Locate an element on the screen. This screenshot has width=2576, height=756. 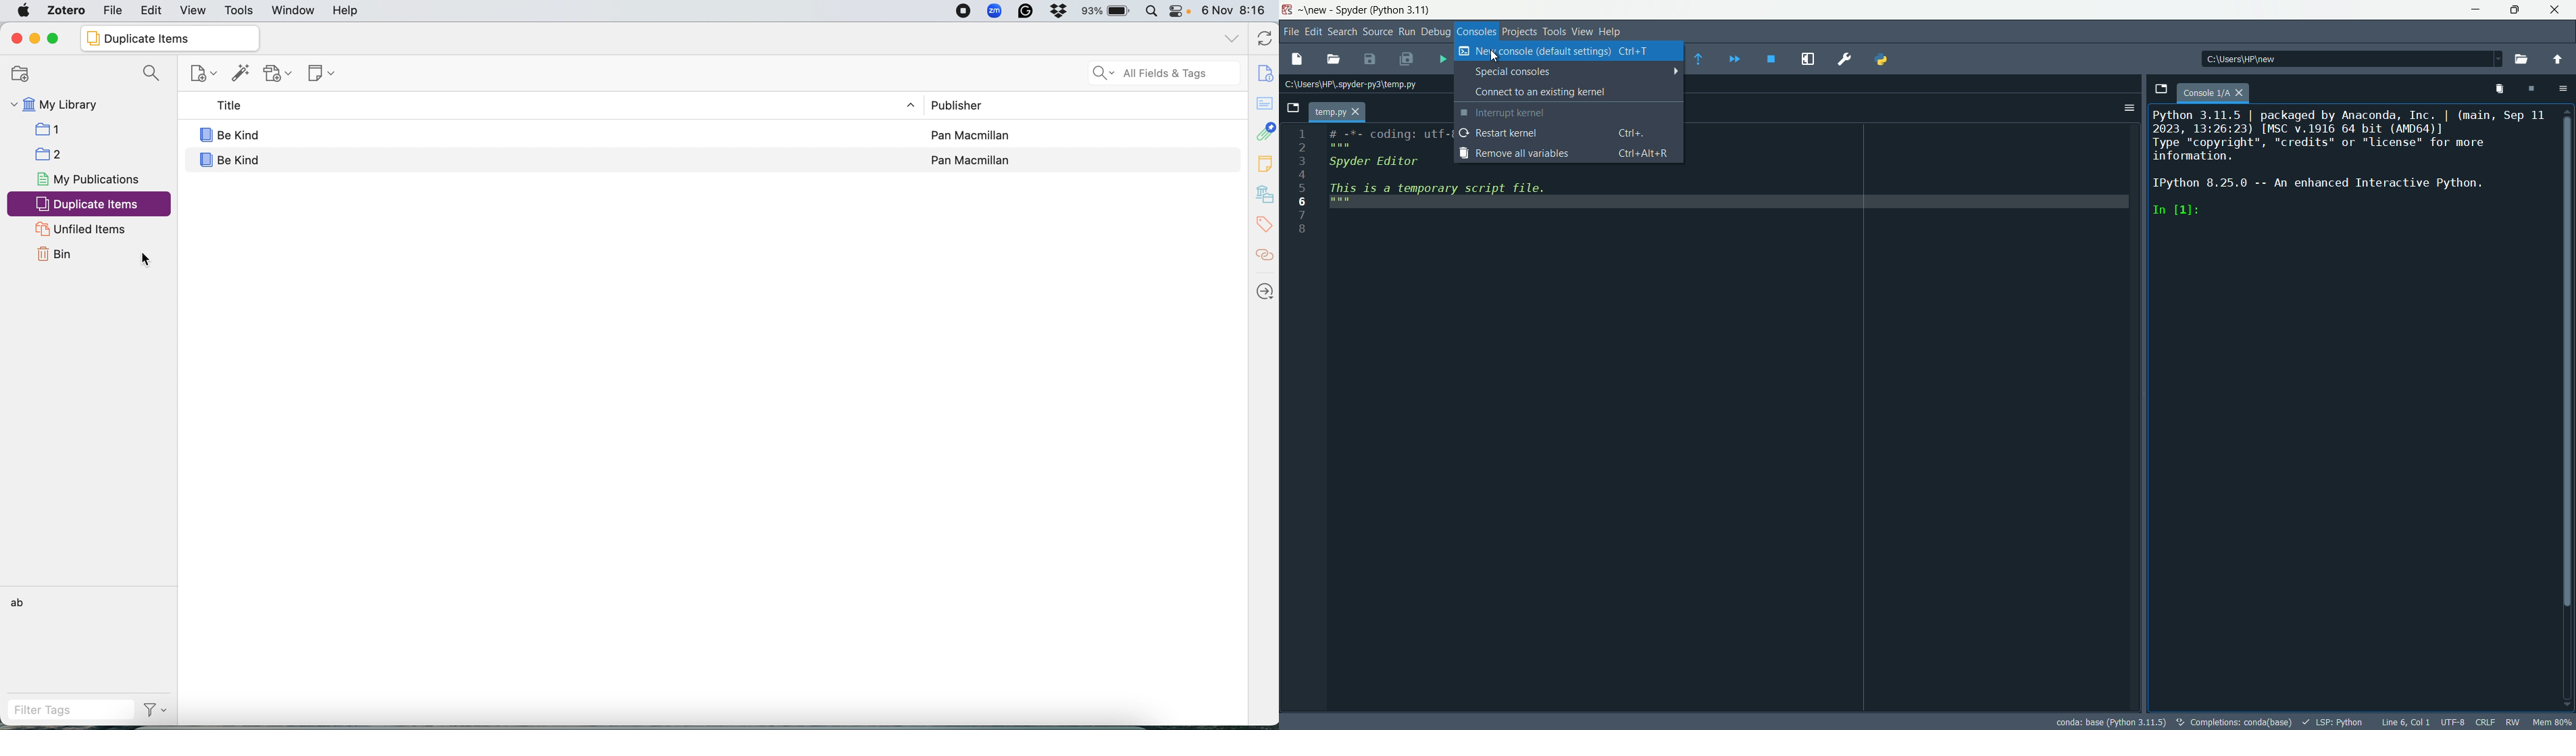
Duplicate Items is located at coordinates (170, 37).